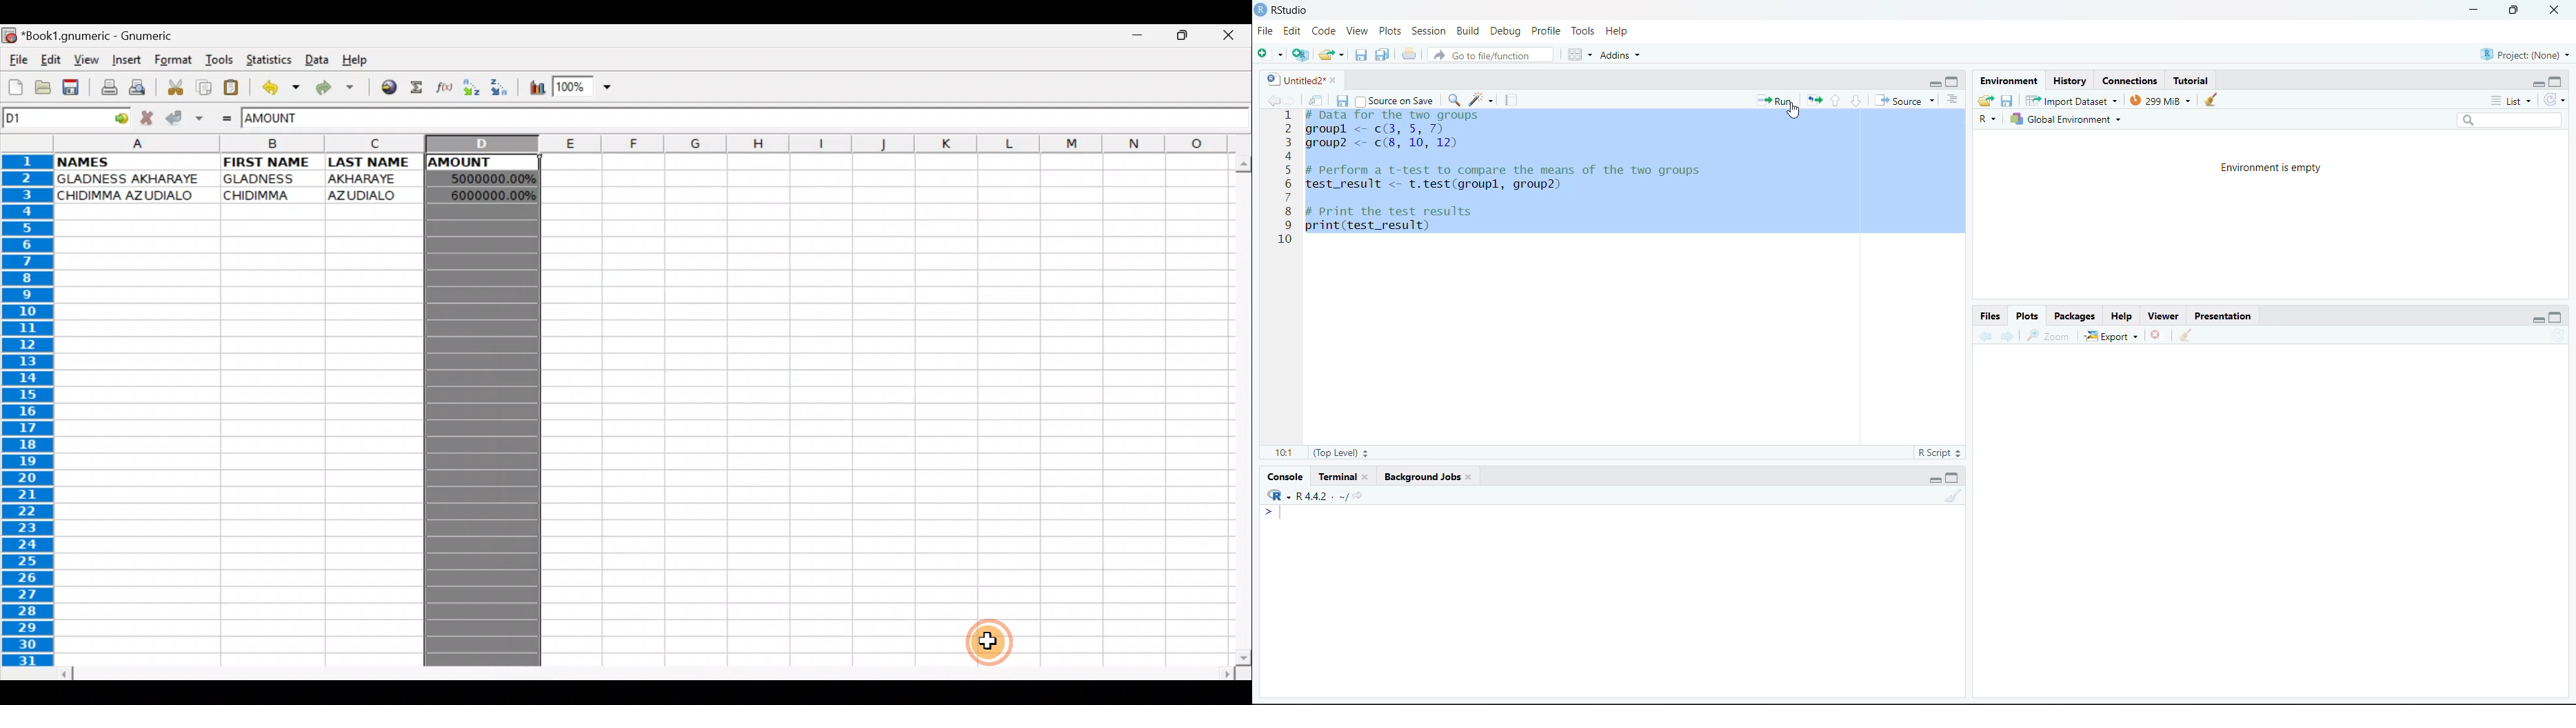  Describe the element at coordinates (2007, 101) in the screenshot. I see `save workspace as` at that location.